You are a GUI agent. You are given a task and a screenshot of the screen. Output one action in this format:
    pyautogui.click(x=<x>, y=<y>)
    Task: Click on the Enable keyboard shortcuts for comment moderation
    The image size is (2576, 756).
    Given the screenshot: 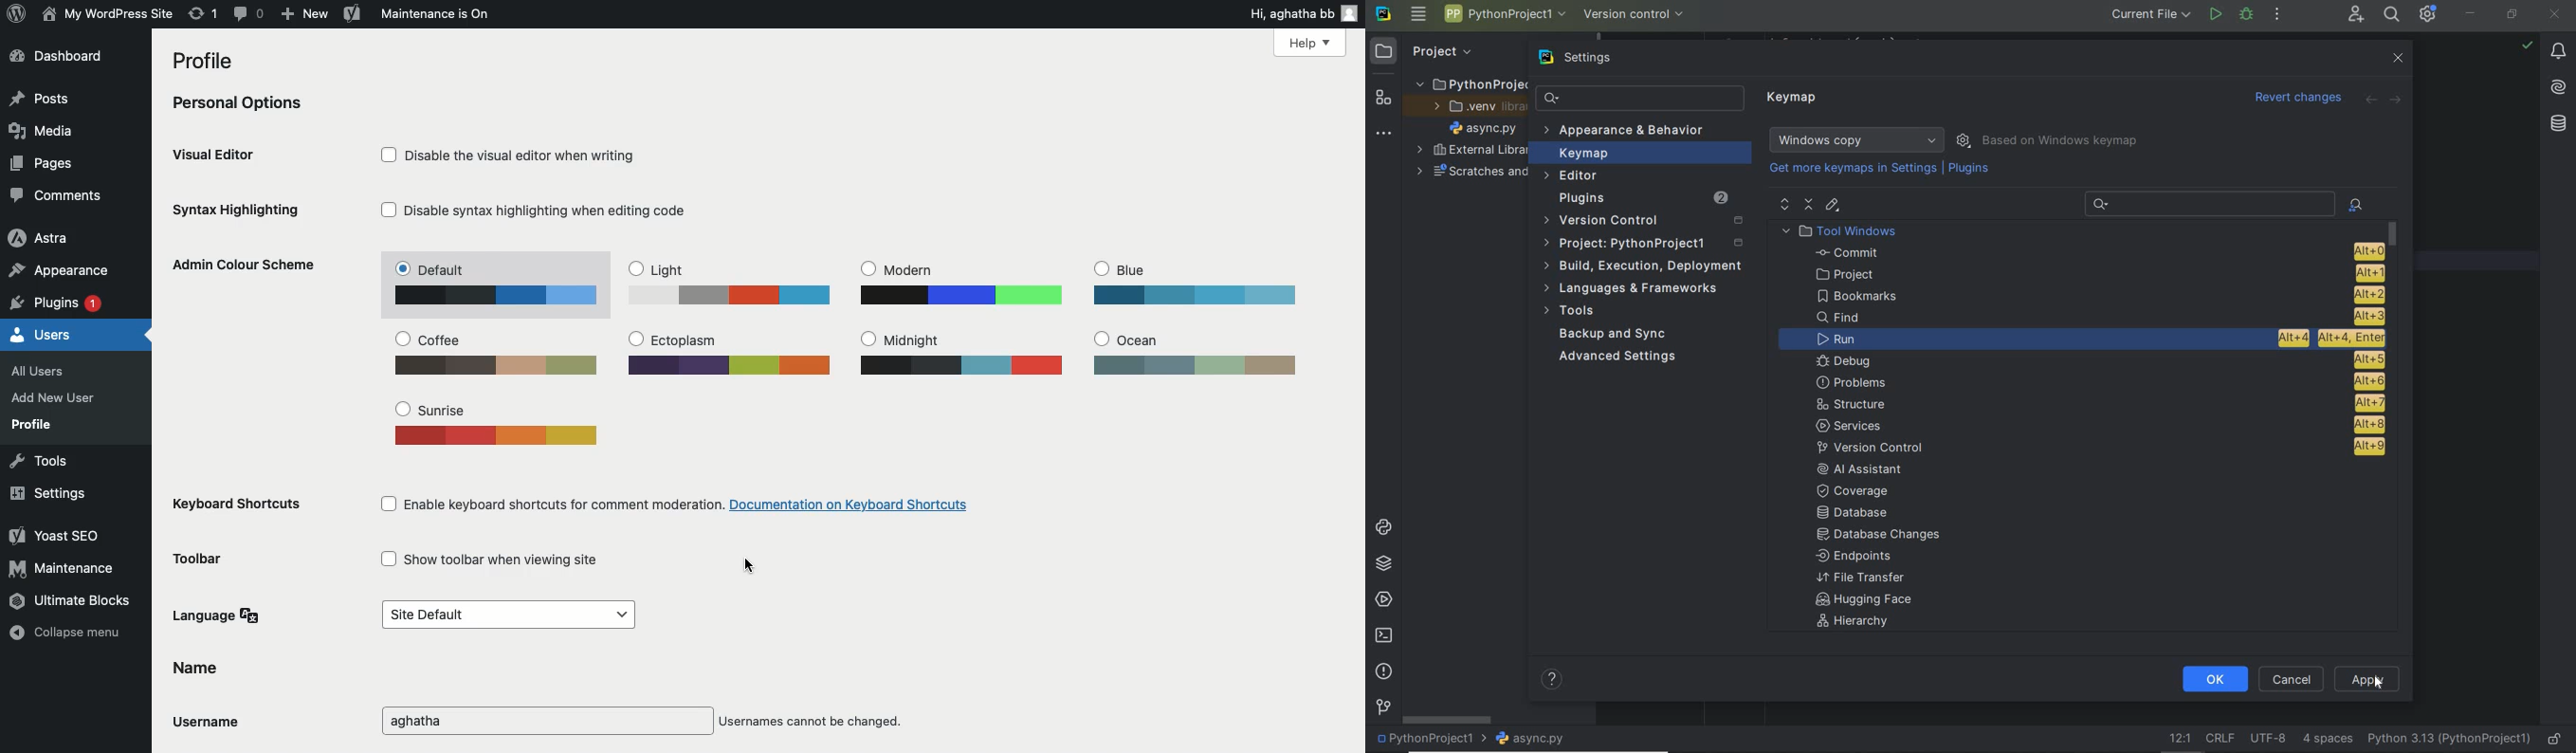 What is the action you would take?
    pyautogui.click(x=551, y=505)
    